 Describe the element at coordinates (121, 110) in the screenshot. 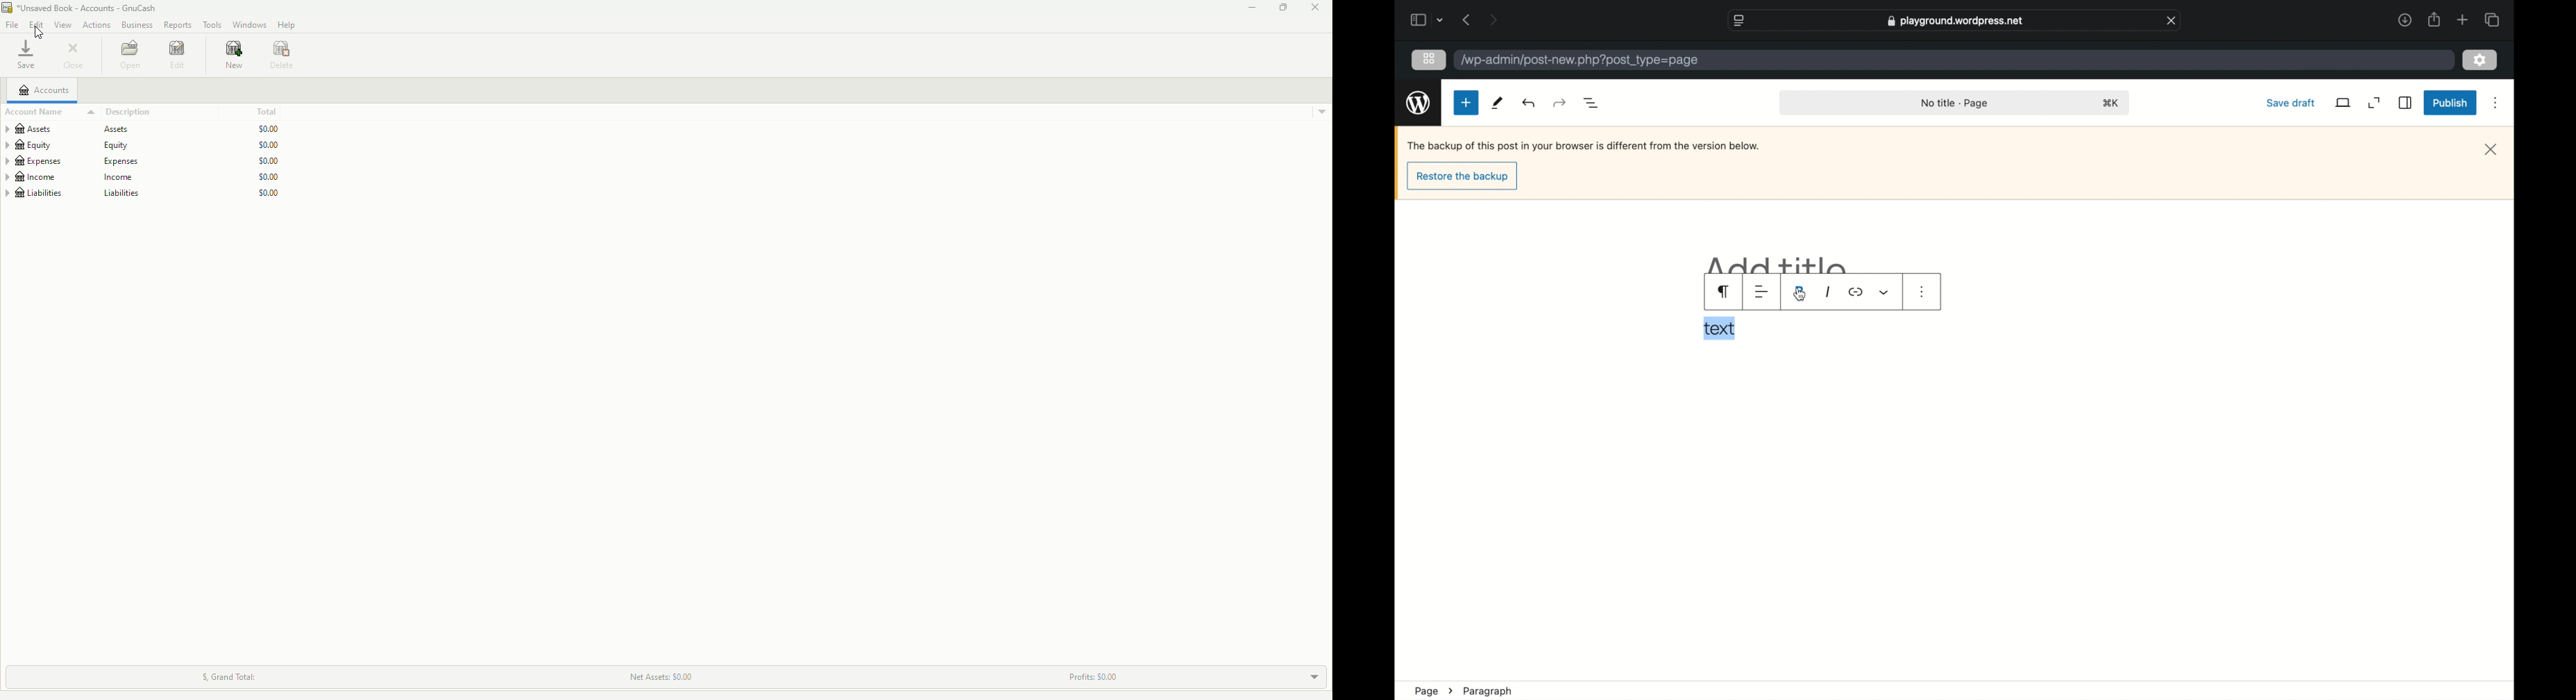

I see `Description` at that location.